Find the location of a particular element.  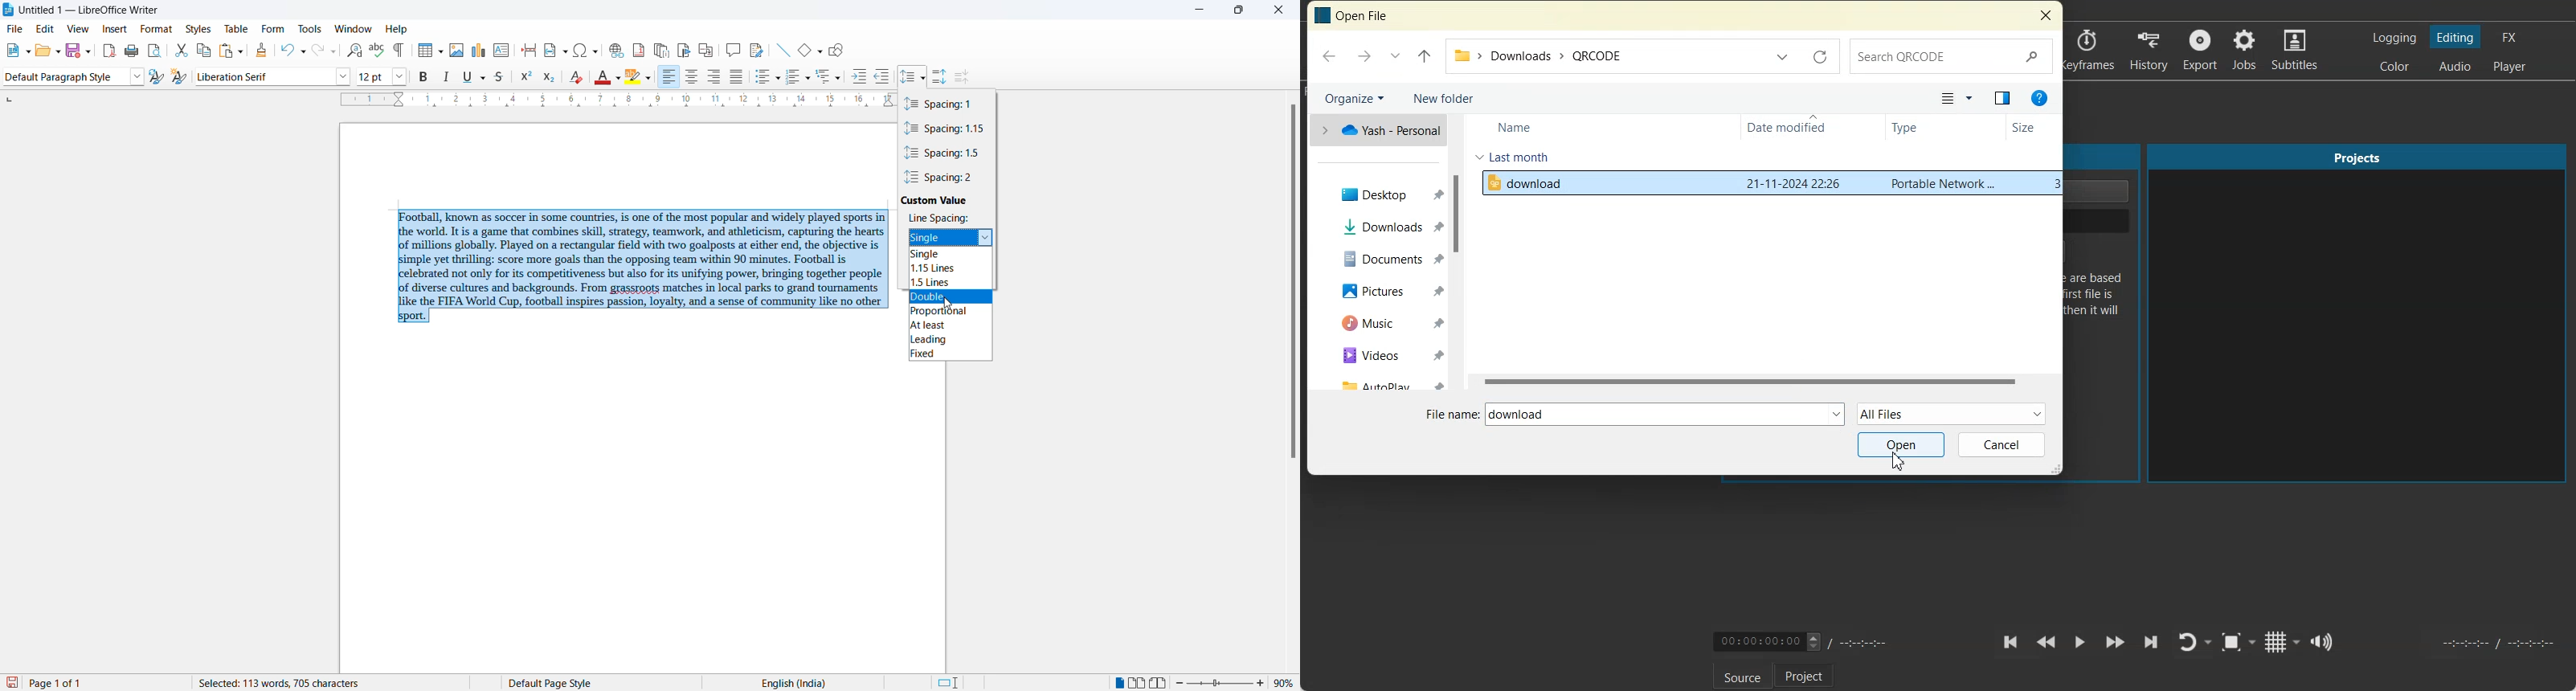

at least is located at coordinates (950, 327).